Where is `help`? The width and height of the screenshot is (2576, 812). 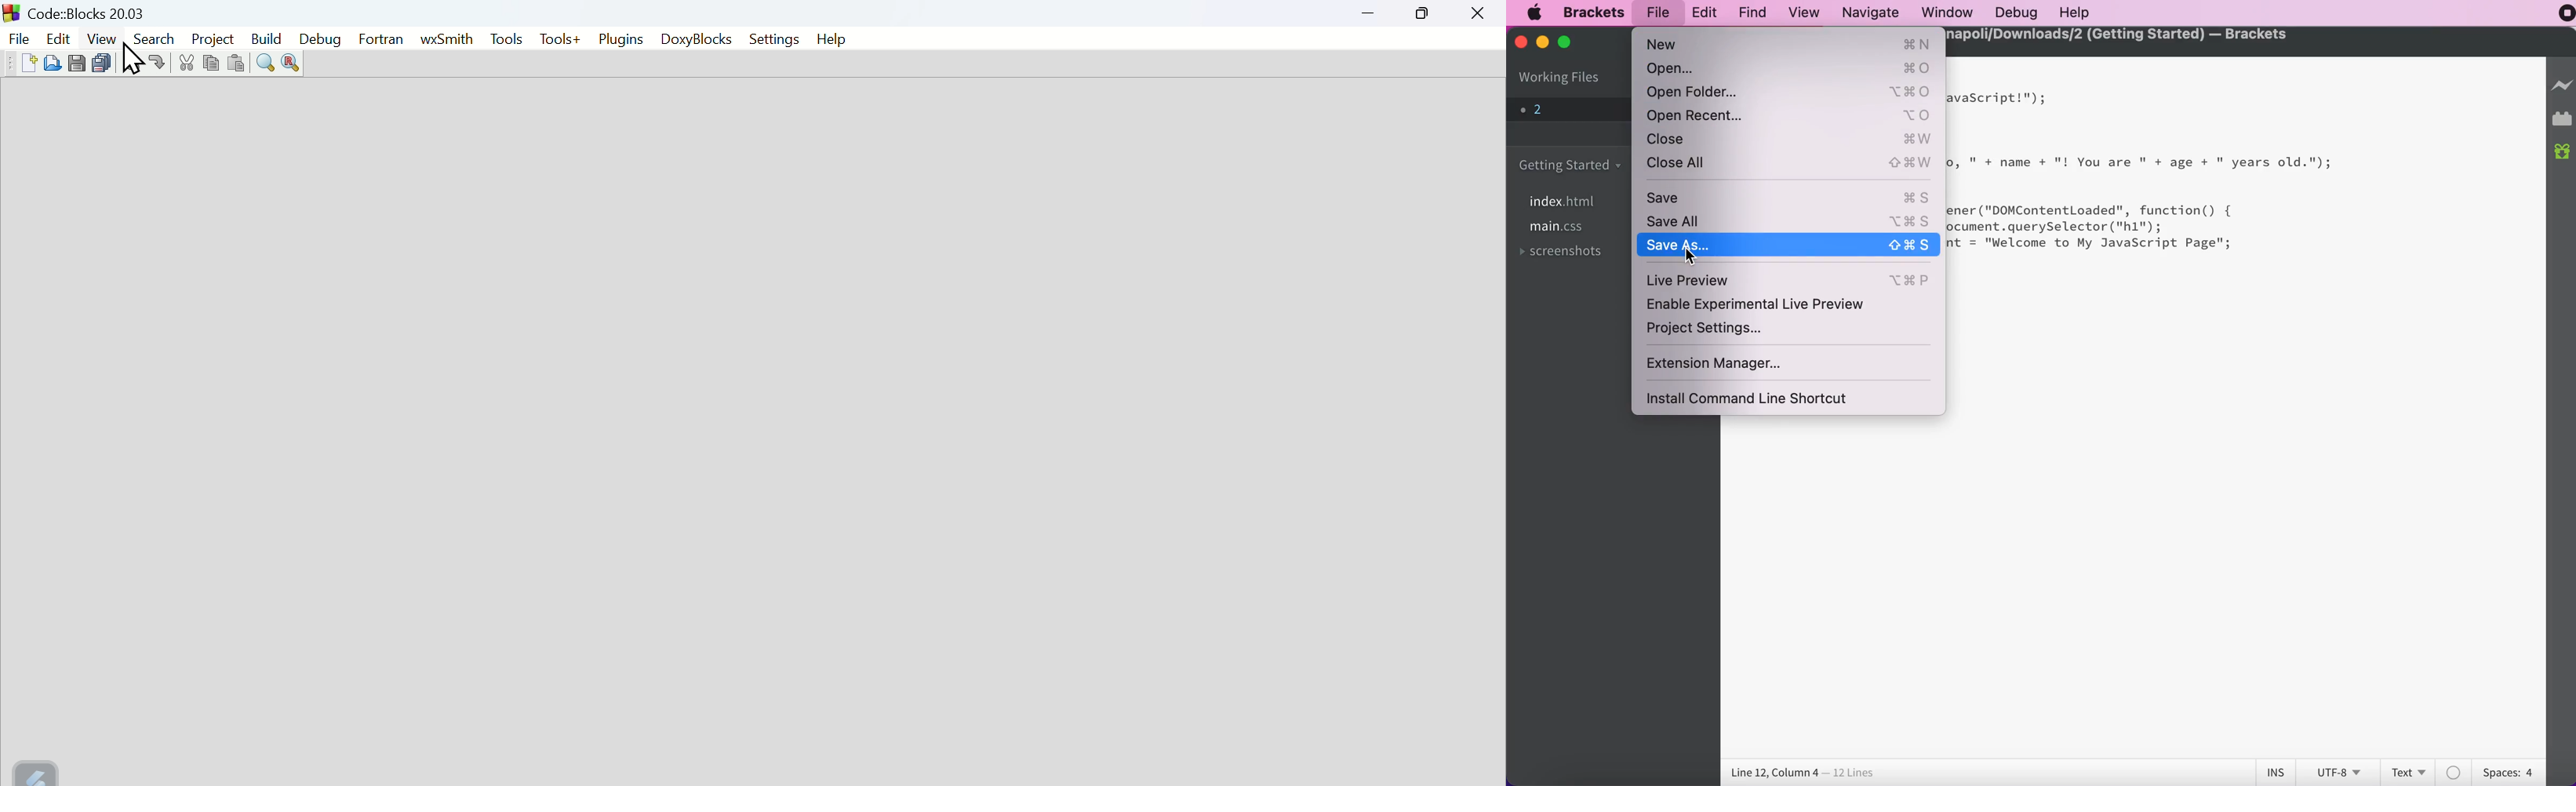
help is located at coordinates (831, 38).